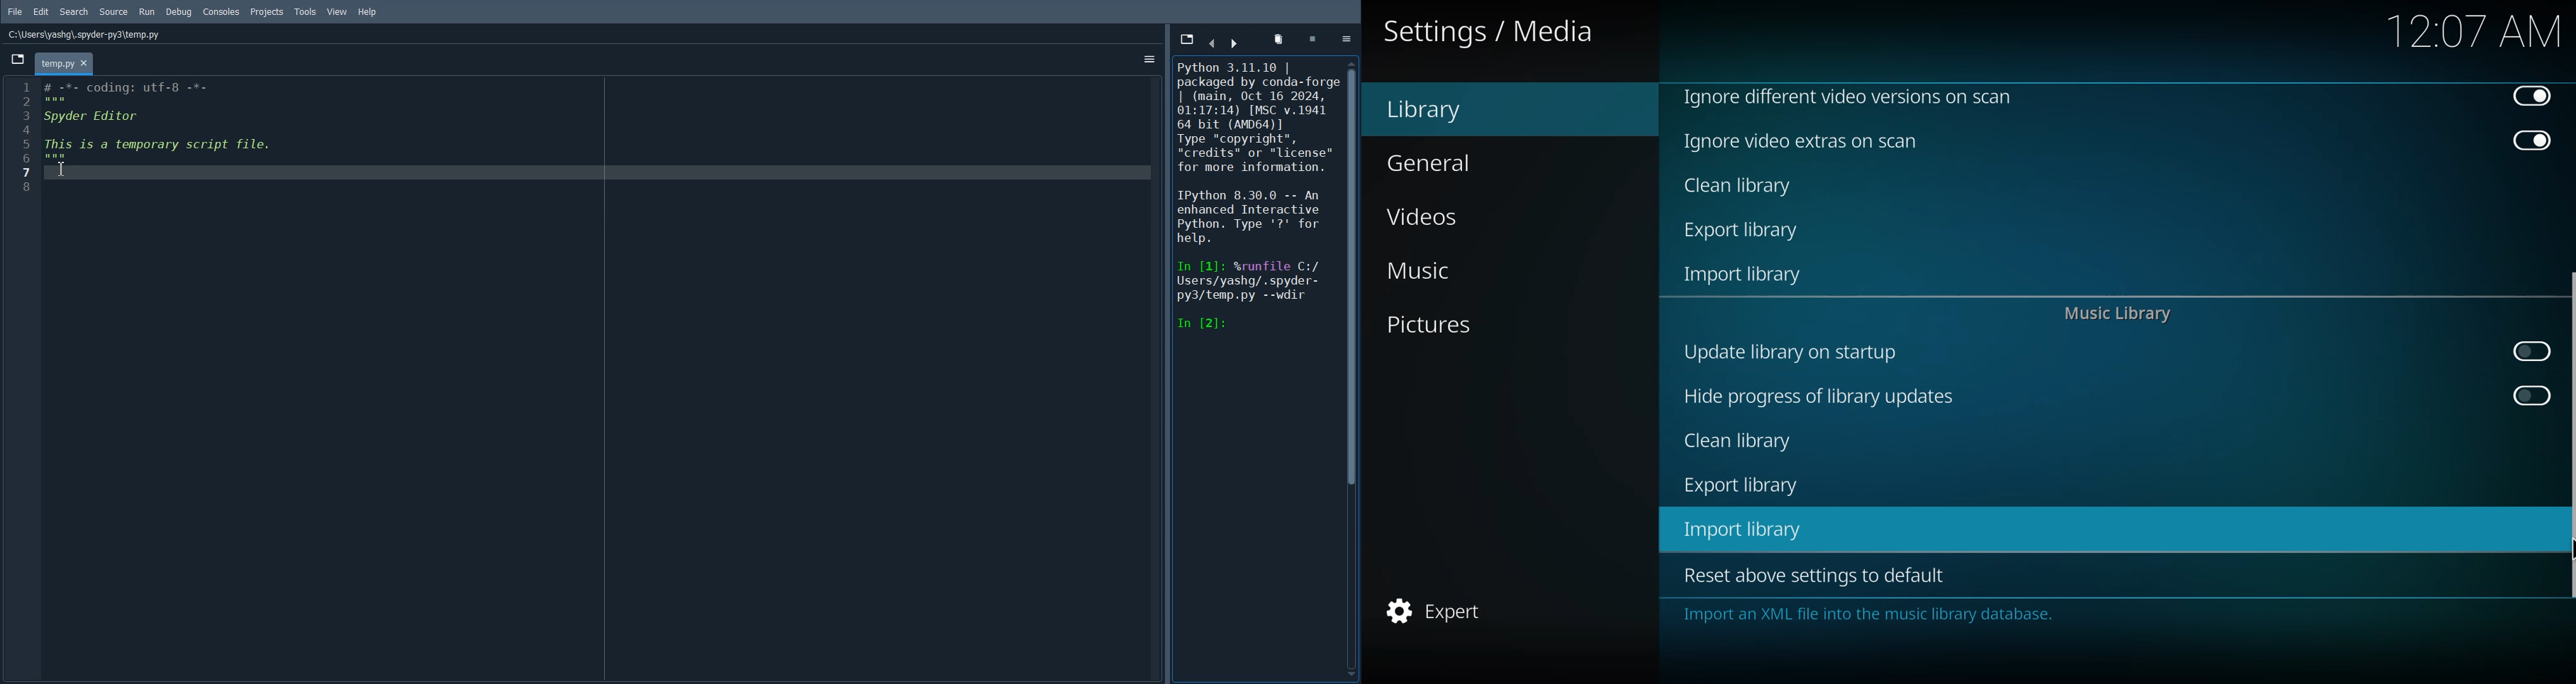  Describe the element at coordinates (1280, 38) in the screenshot. I see `Remove all variables` at that location.